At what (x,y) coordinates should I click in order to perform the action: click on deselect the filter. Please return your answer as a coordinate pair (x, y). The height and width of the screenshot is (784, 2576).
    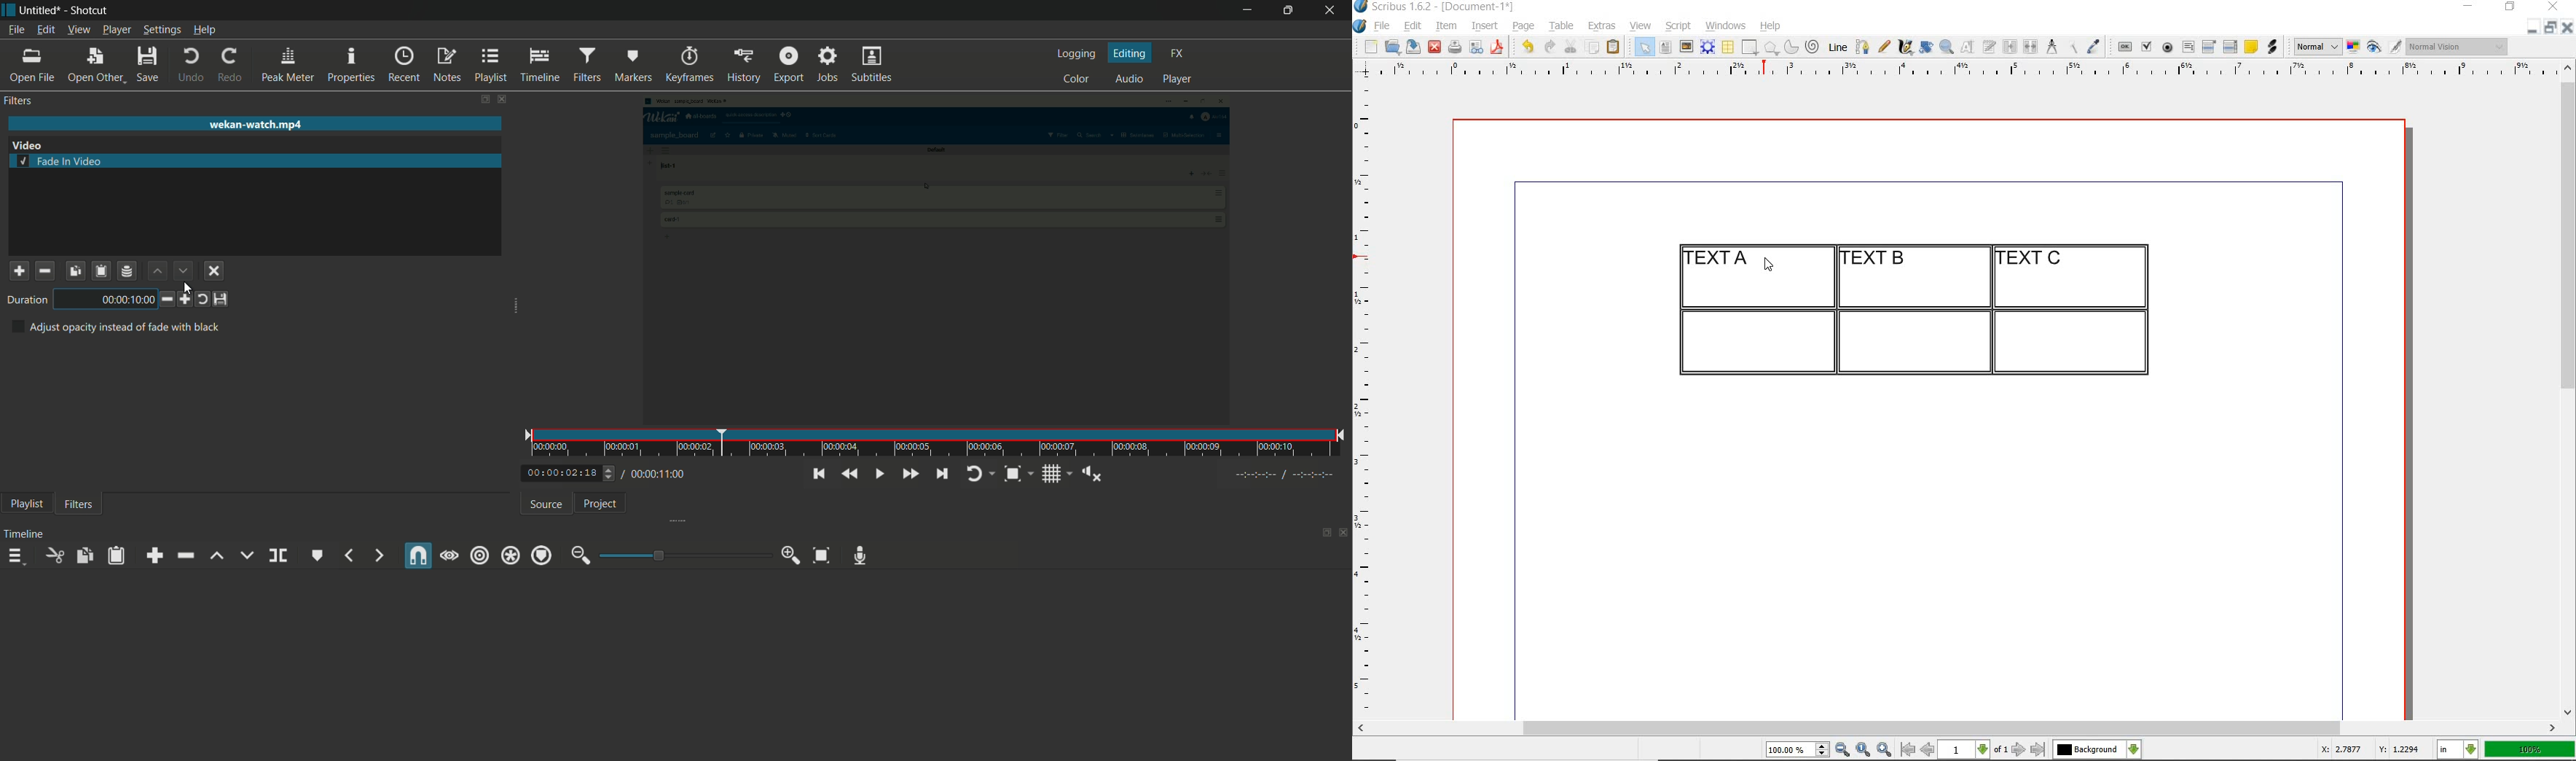
    Looking at the image, I should click on (215, 271).